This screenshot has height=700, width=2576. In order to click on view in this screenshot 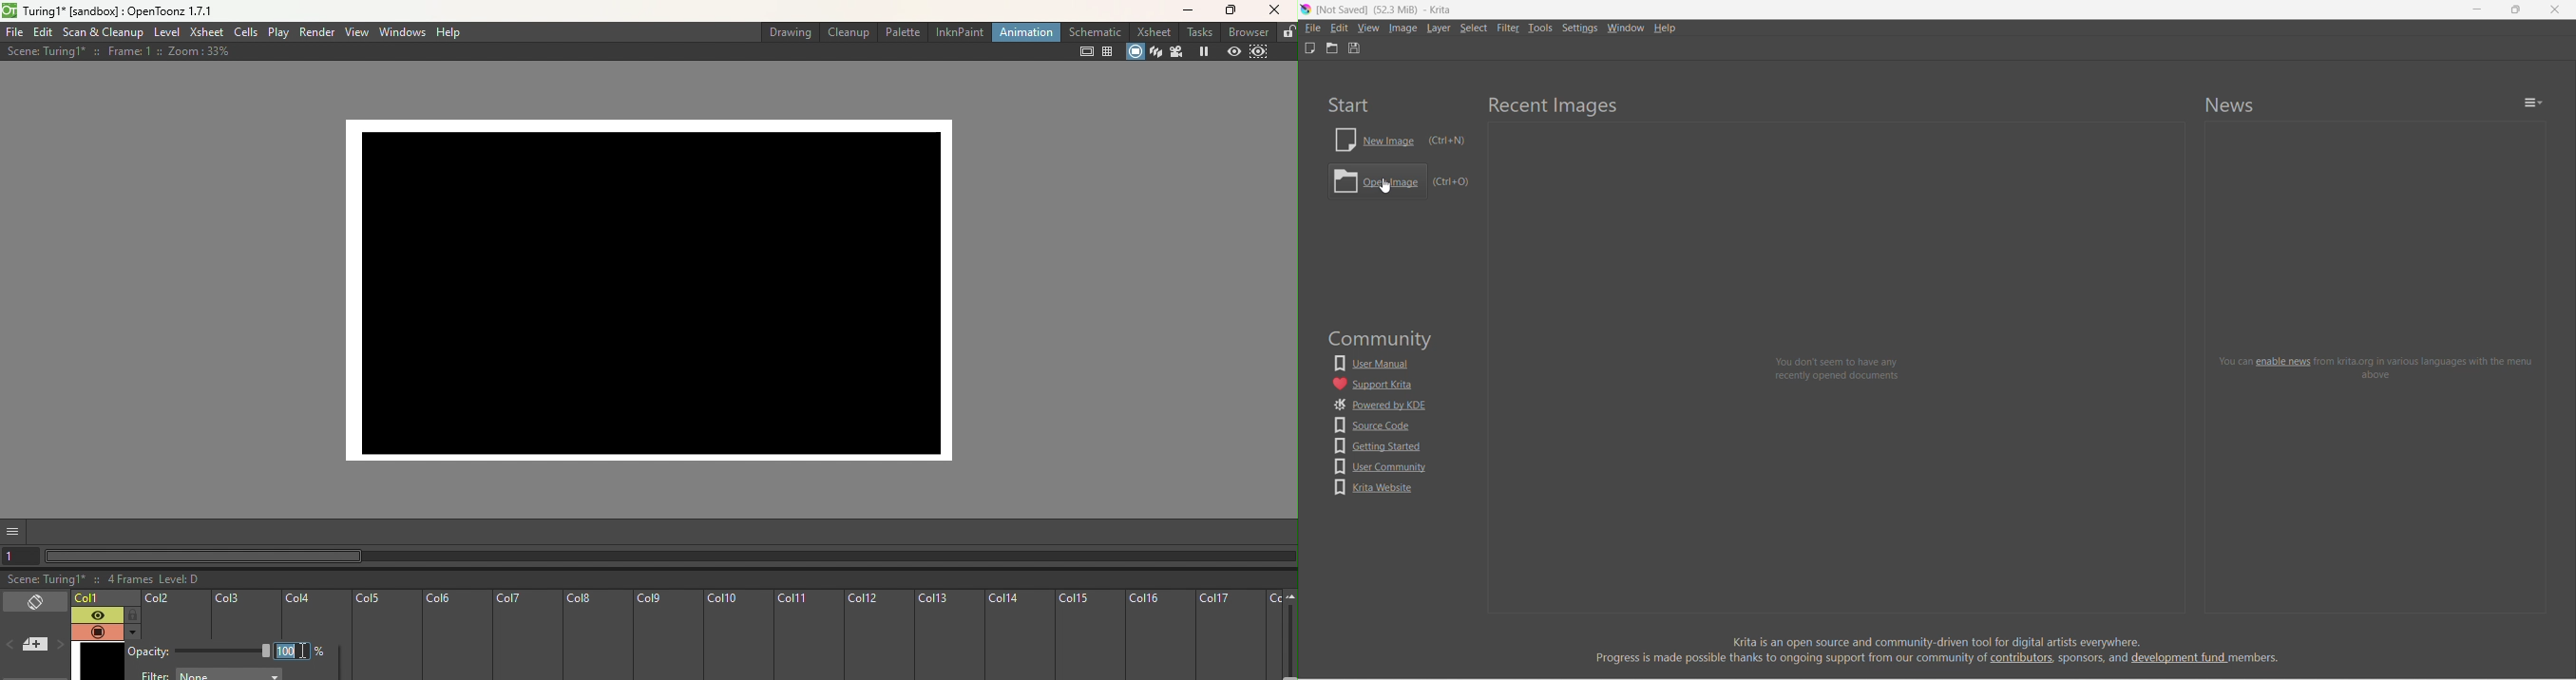, I will do `click(1369, 28)`.